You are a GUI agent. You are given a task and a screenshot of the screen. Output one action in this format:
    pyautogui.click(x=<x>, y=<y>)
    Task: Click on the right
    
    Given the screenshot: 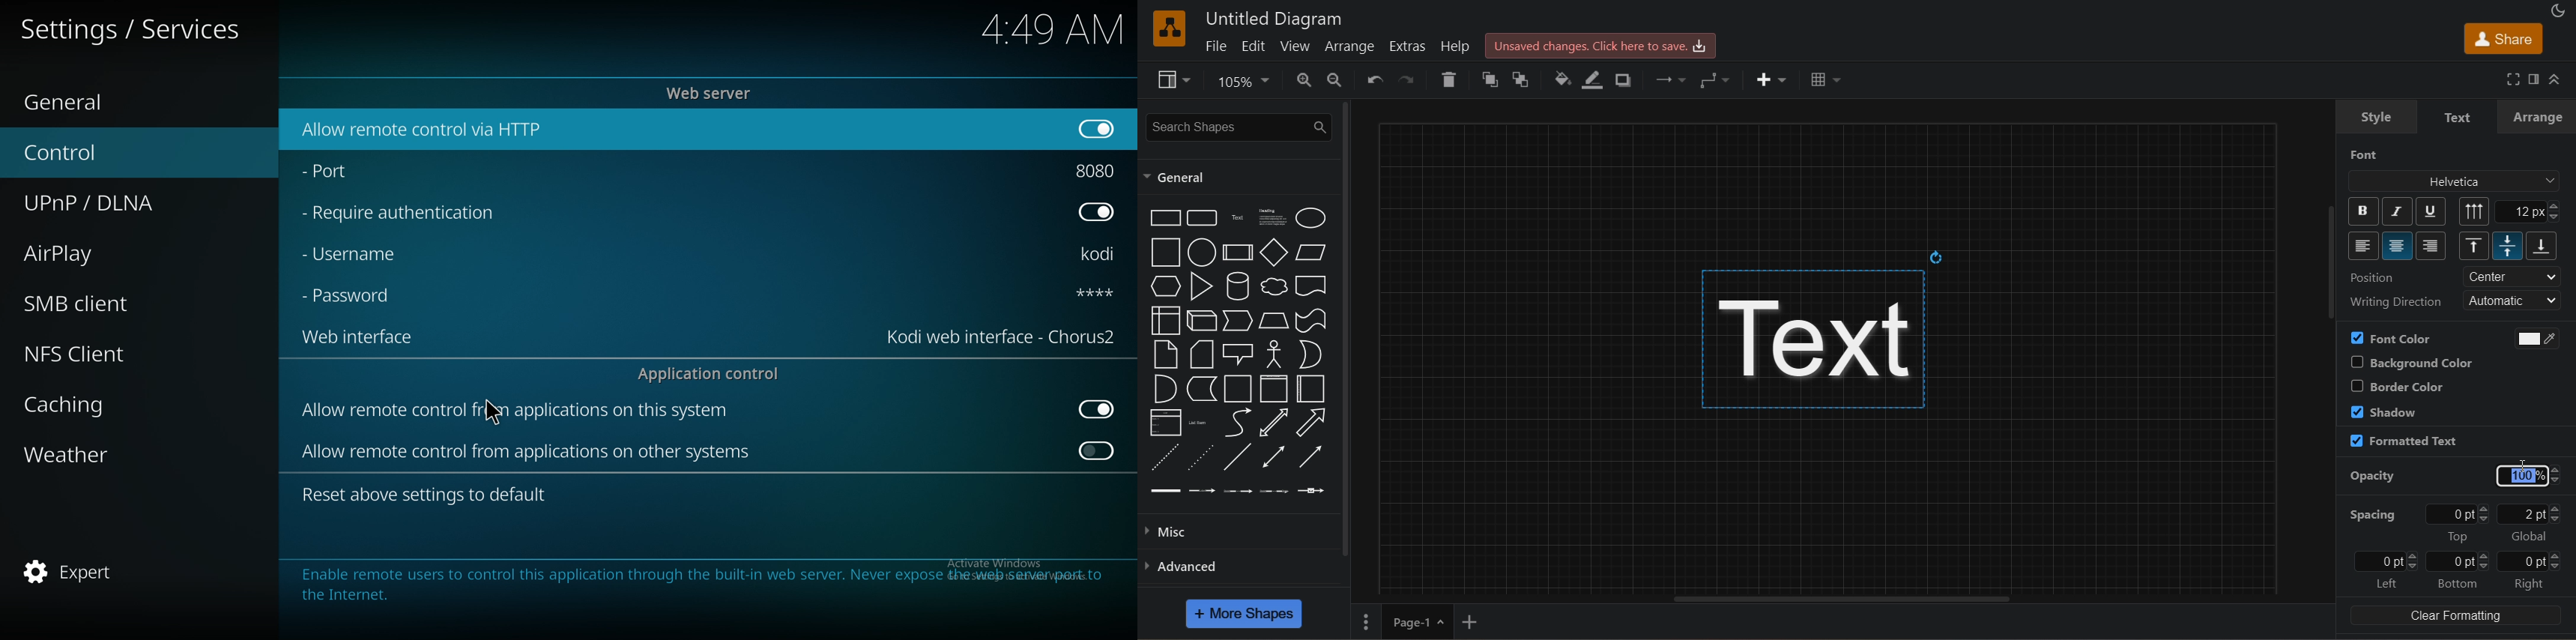 What is the action you would take?
    pyautogui.click(x=2431, y=246)
    